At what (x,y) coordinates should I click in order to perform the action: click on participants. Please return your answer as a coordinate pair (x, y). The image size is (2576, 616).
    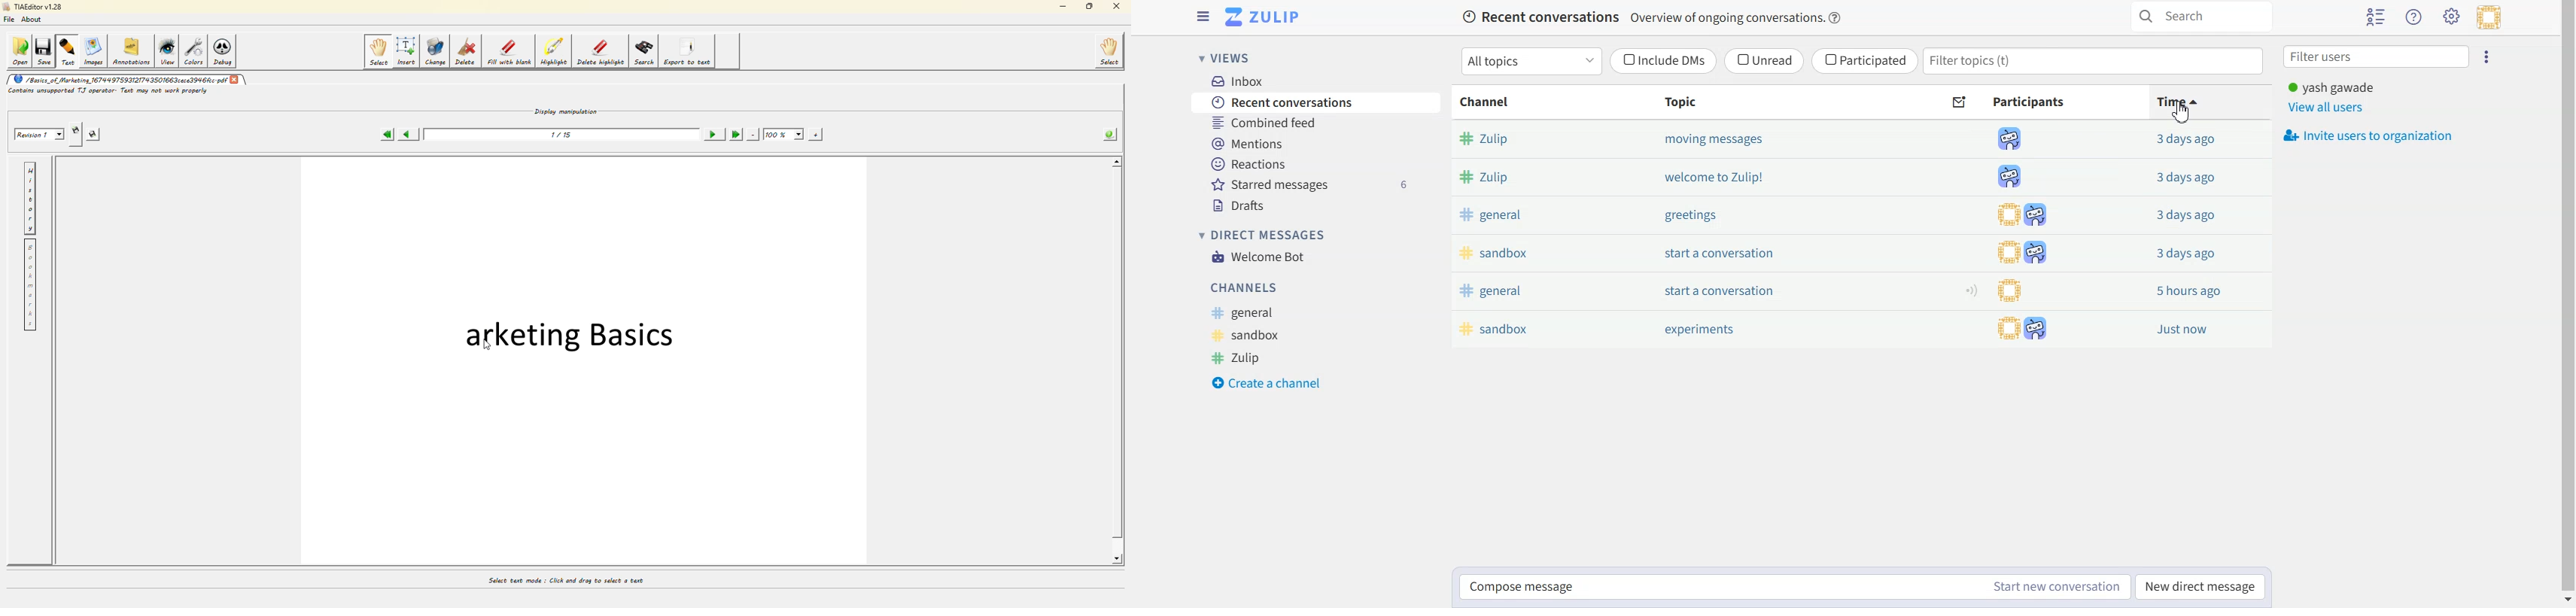
    Looking at the image, I should click on (2012, 175).